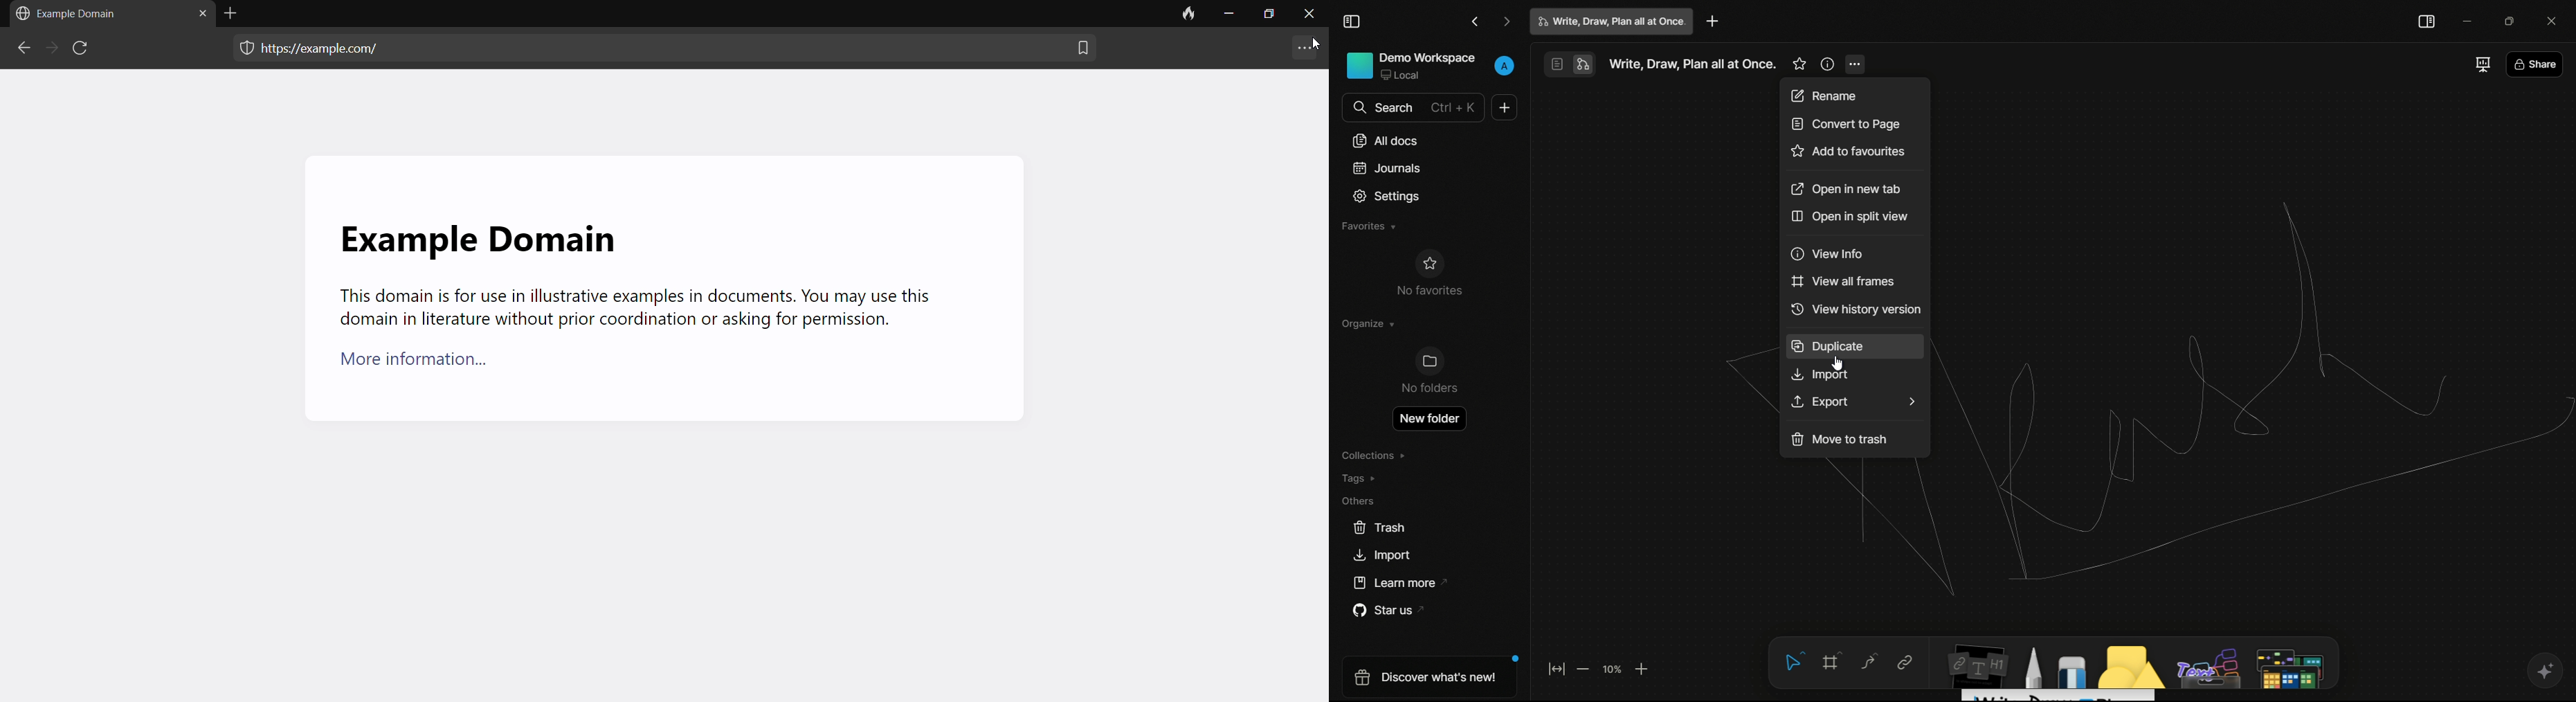 This screenshot has height=728, width=2576. I want to click on cursor, so click(1839, 363).